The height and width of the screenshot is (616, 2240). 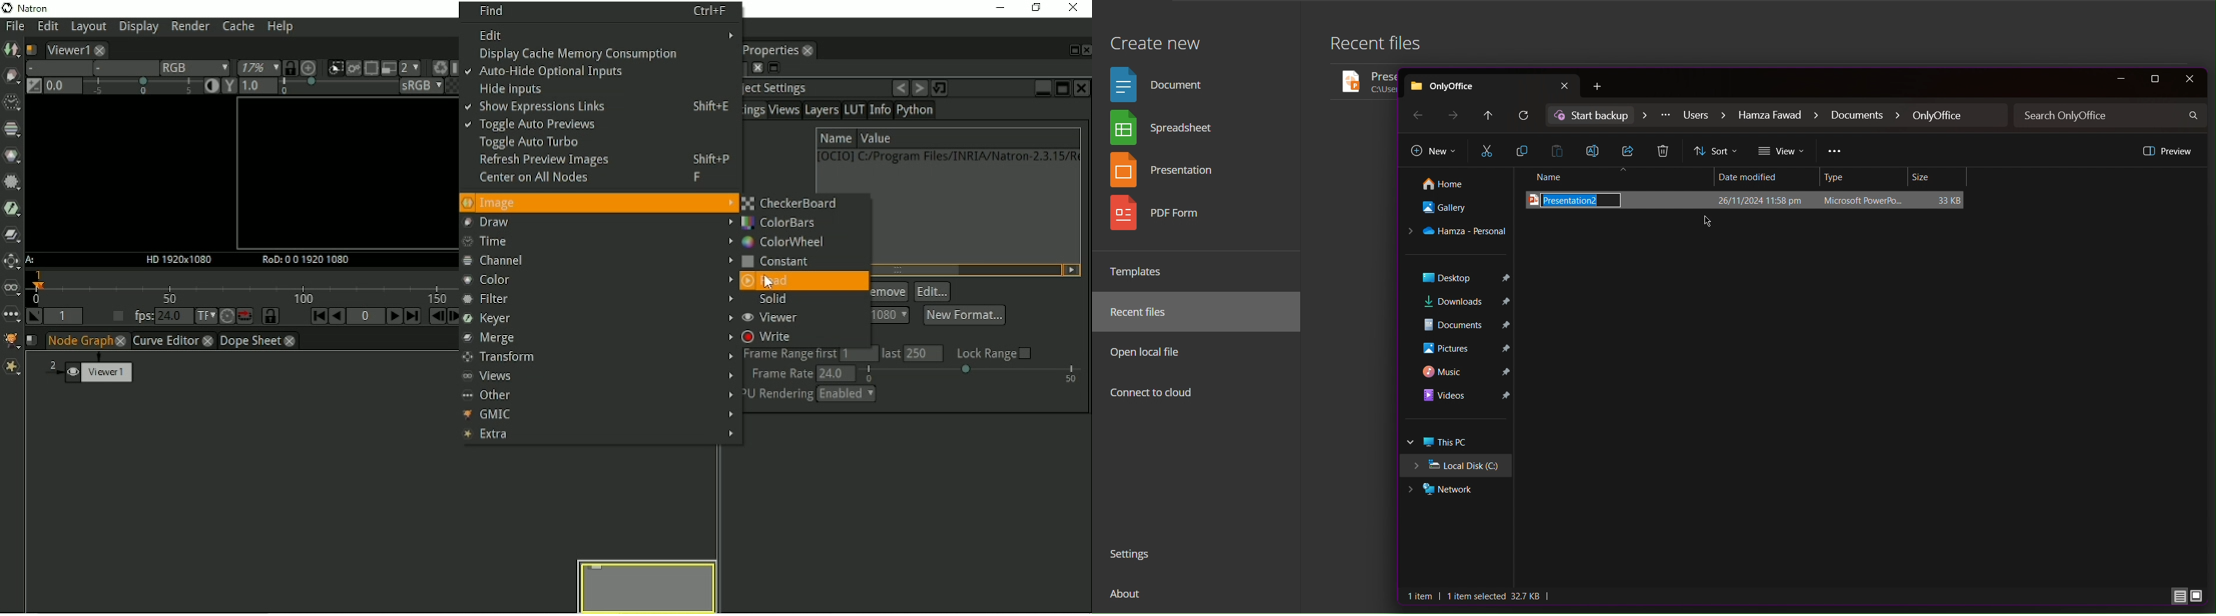 What do you see at coordinates (1836, 153) in the screenshot?
I see `More` at bounding box center [1836, 153].